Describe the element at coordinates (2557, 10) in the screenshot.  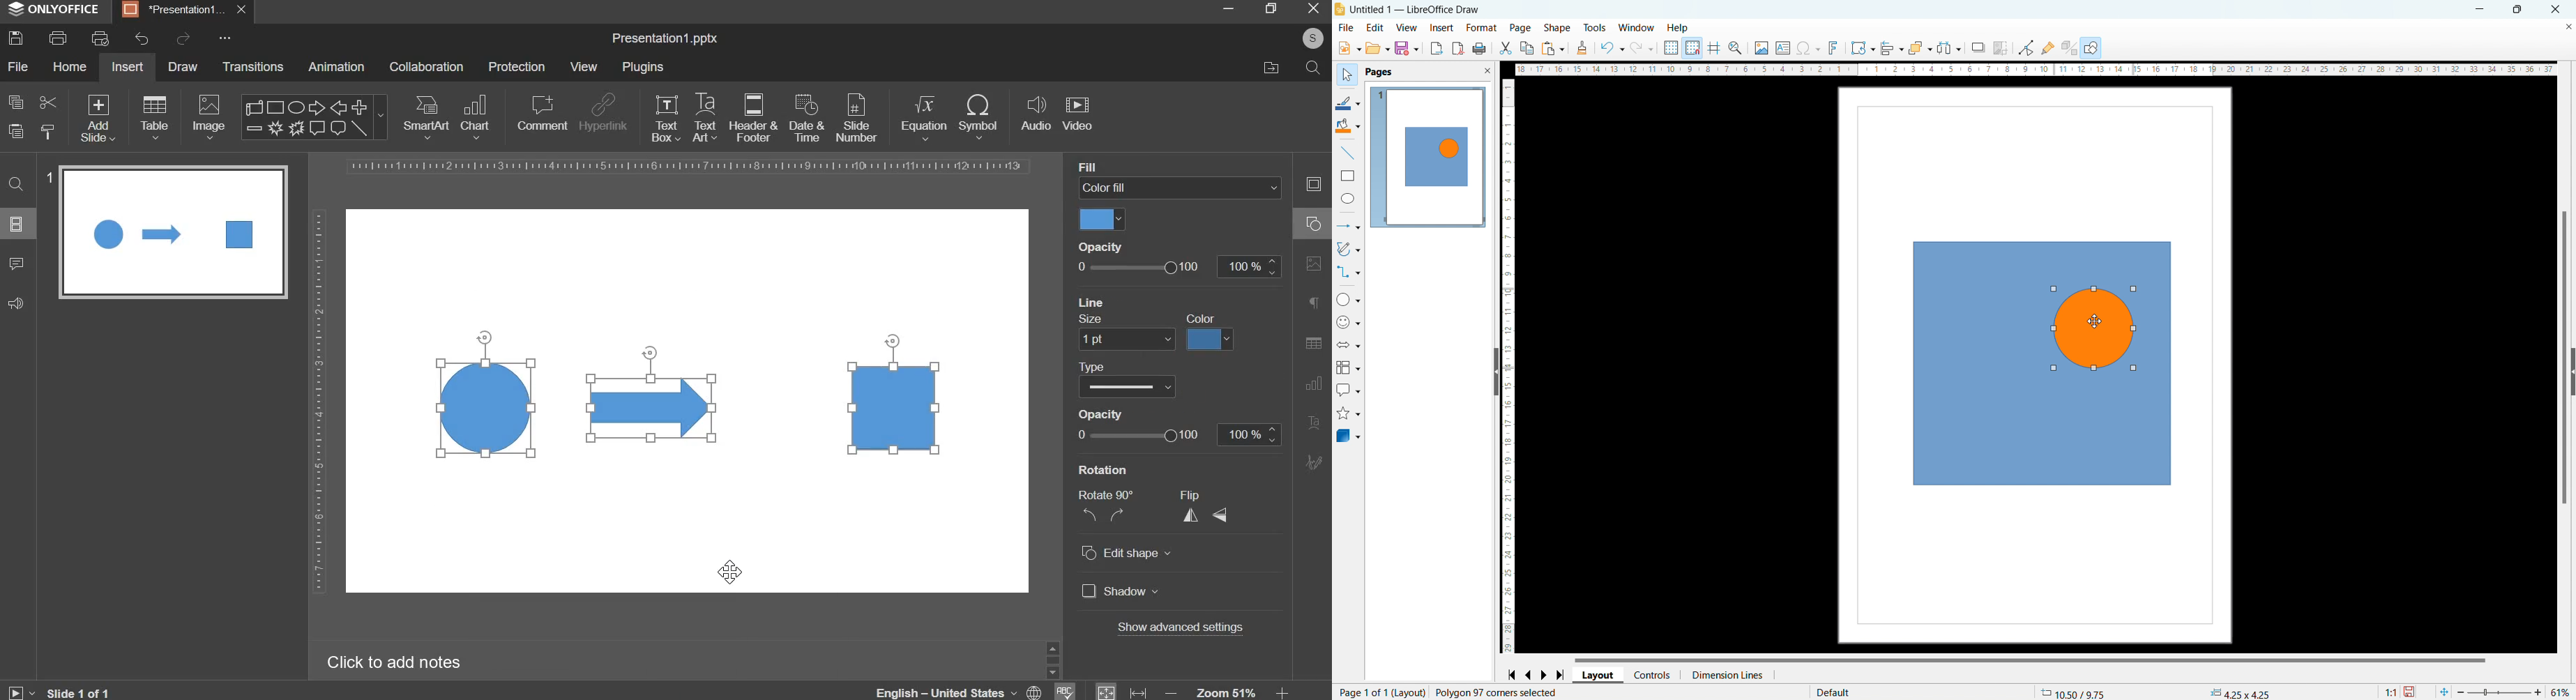
I see `close` at that location.